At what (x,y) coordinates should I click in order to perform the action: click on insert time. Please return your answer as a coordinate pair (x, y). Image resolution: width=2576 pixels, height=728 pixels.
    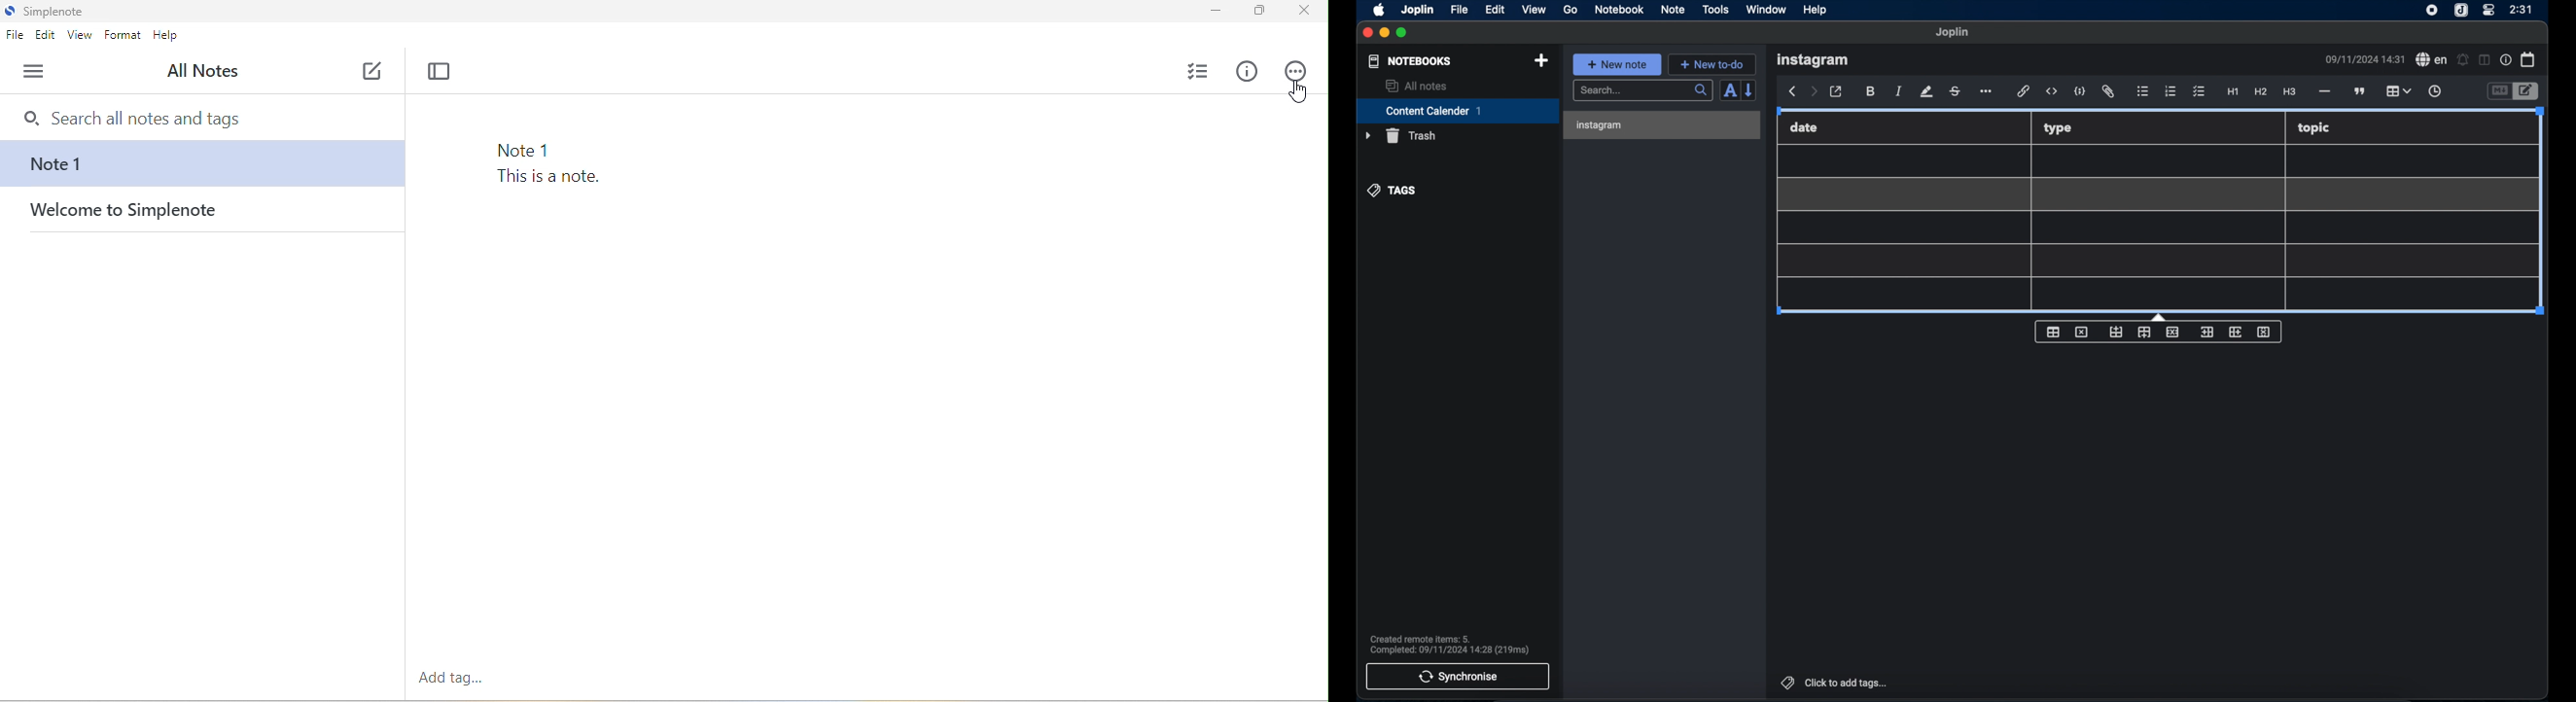
    Looking at the image, I should click on (2436, 91).